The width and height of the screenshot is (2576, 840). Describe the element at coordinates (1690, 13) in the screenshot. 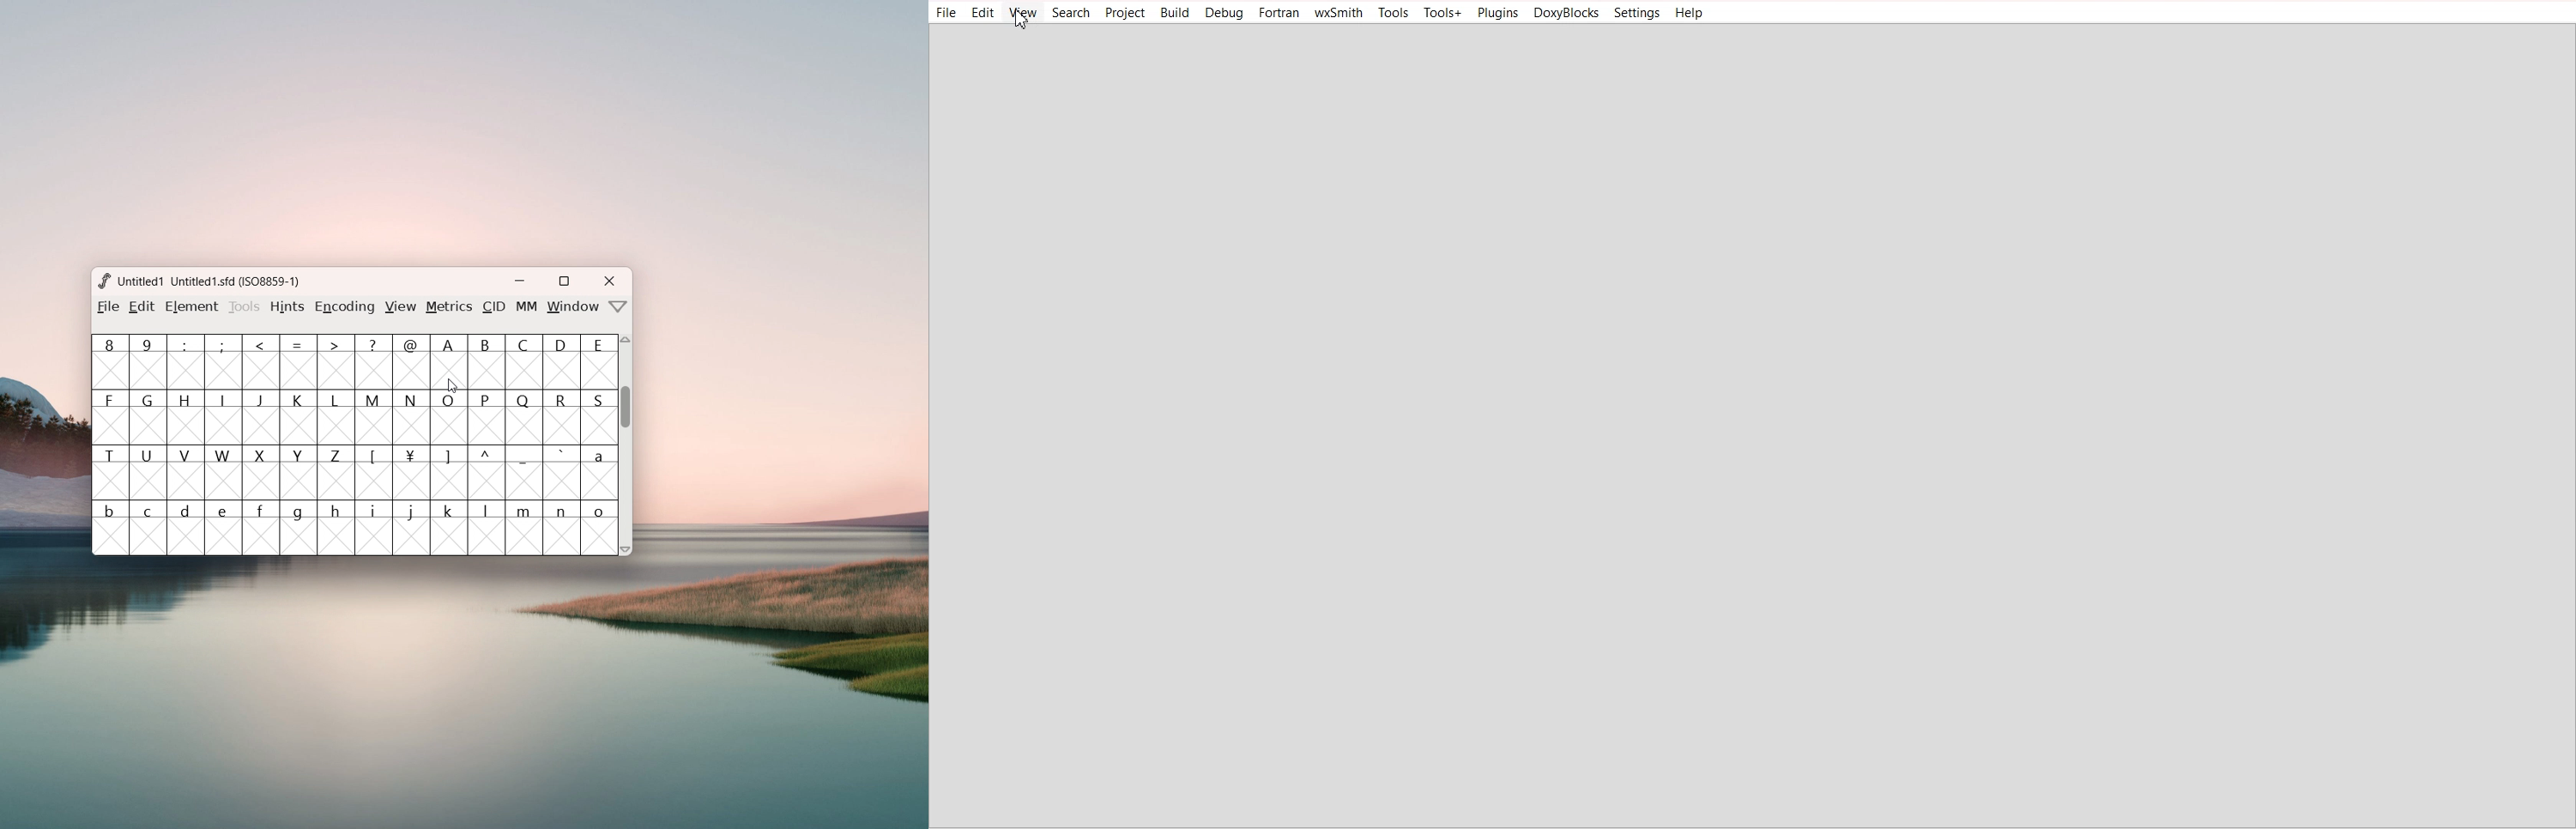

I see `Help` at that location.